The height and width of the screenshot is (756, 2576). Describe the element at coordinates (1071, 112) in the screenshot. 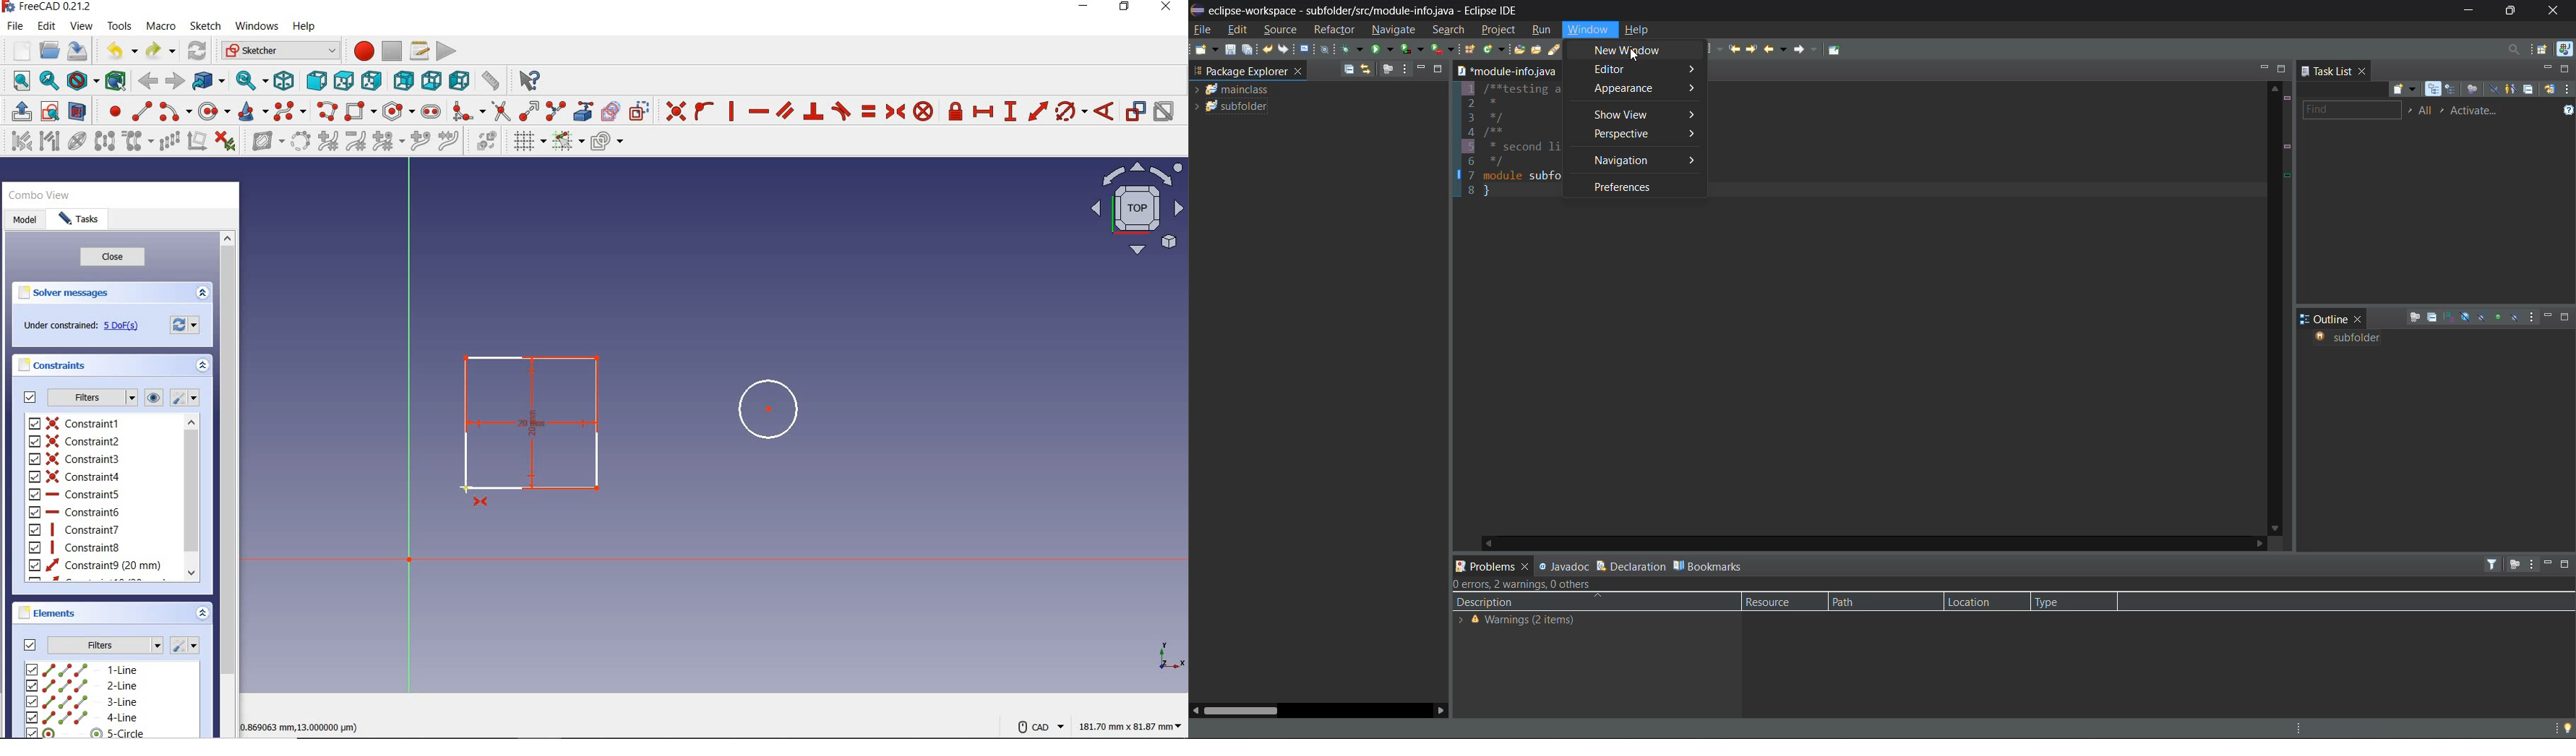

I see `constrain arc or circle` at that location.